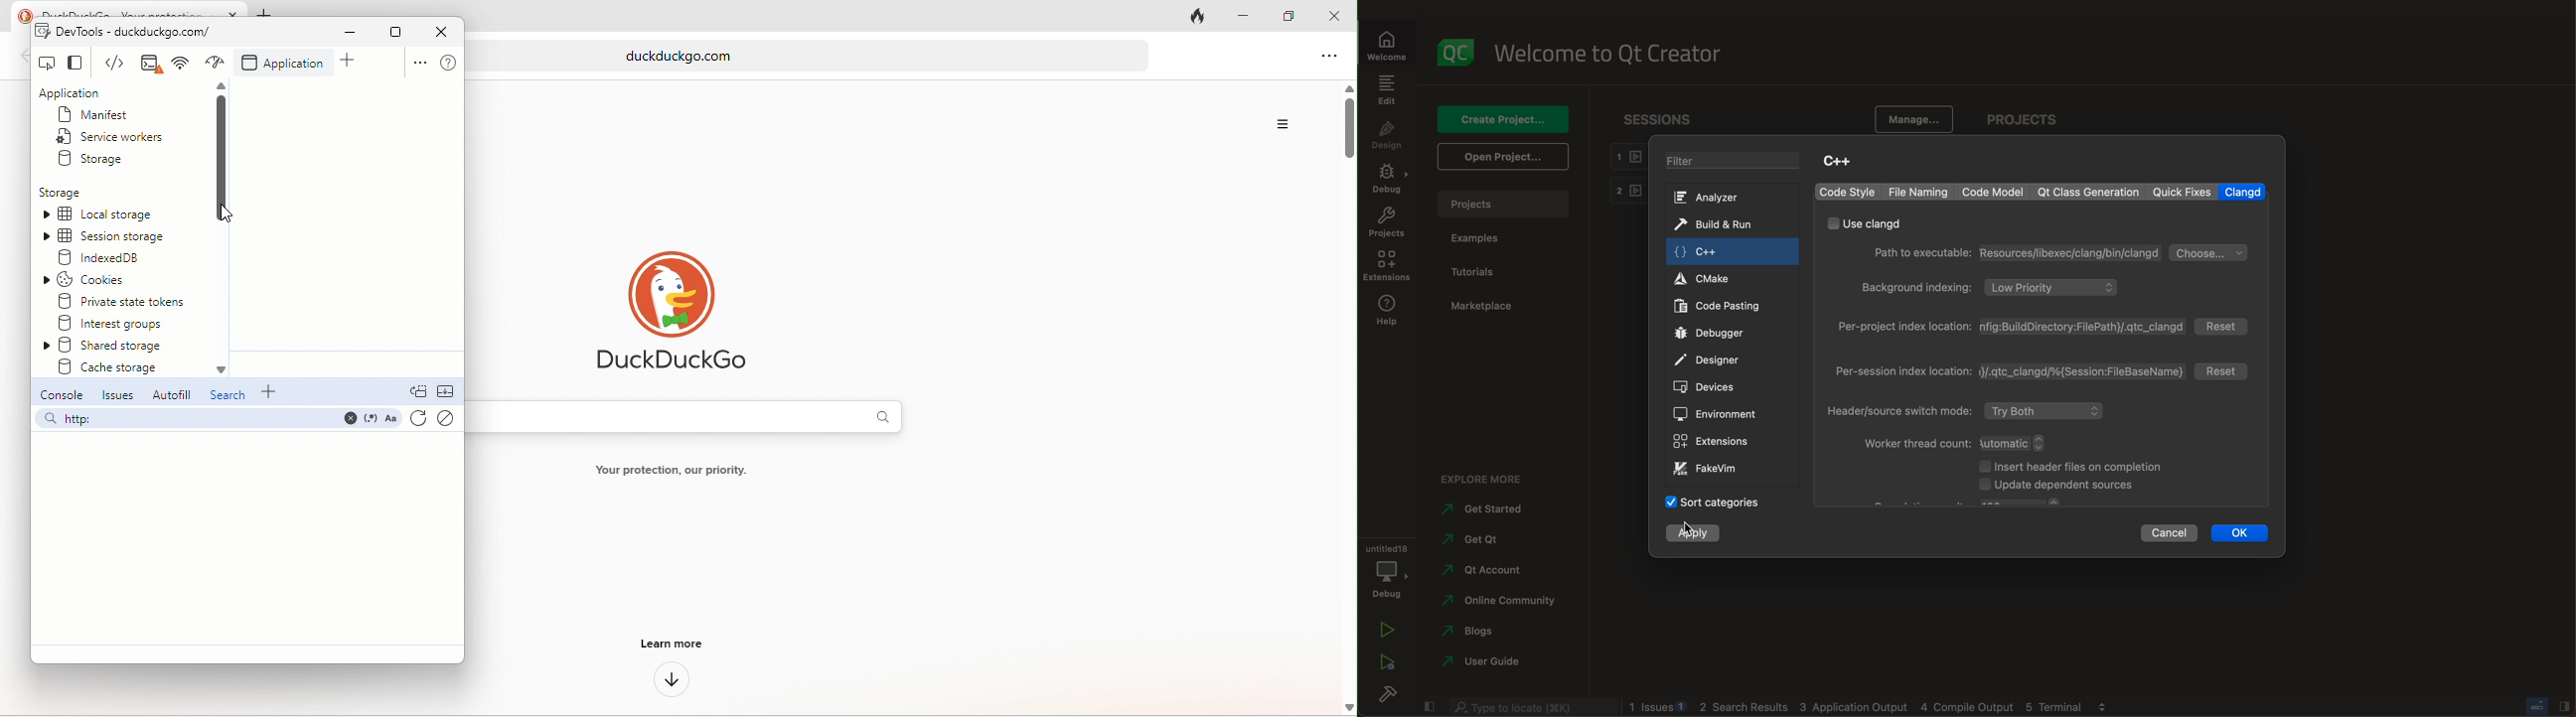 This screenshot has height=728, width=2576. I want to click on editor, so click(1722, 279).